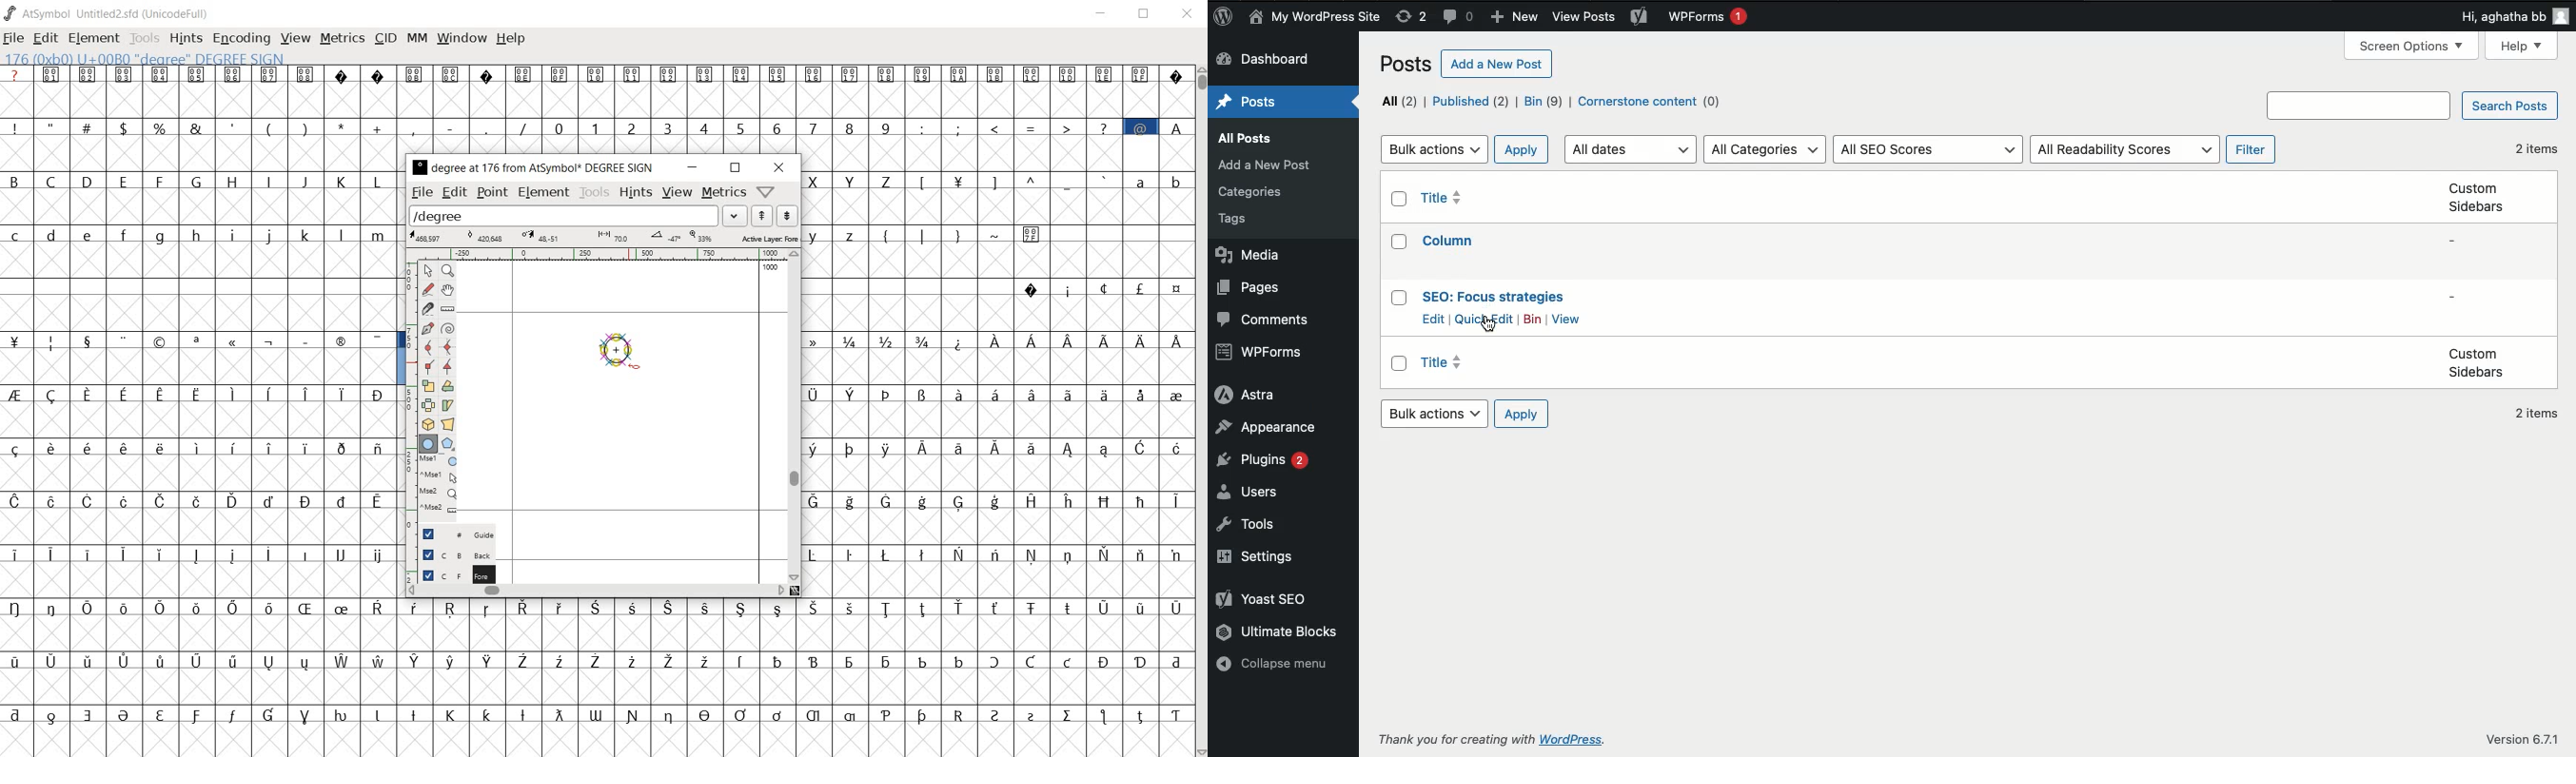  Describe the element at coordinates (1401, 364) in the screenshot. I see `Checkbox` at that location.